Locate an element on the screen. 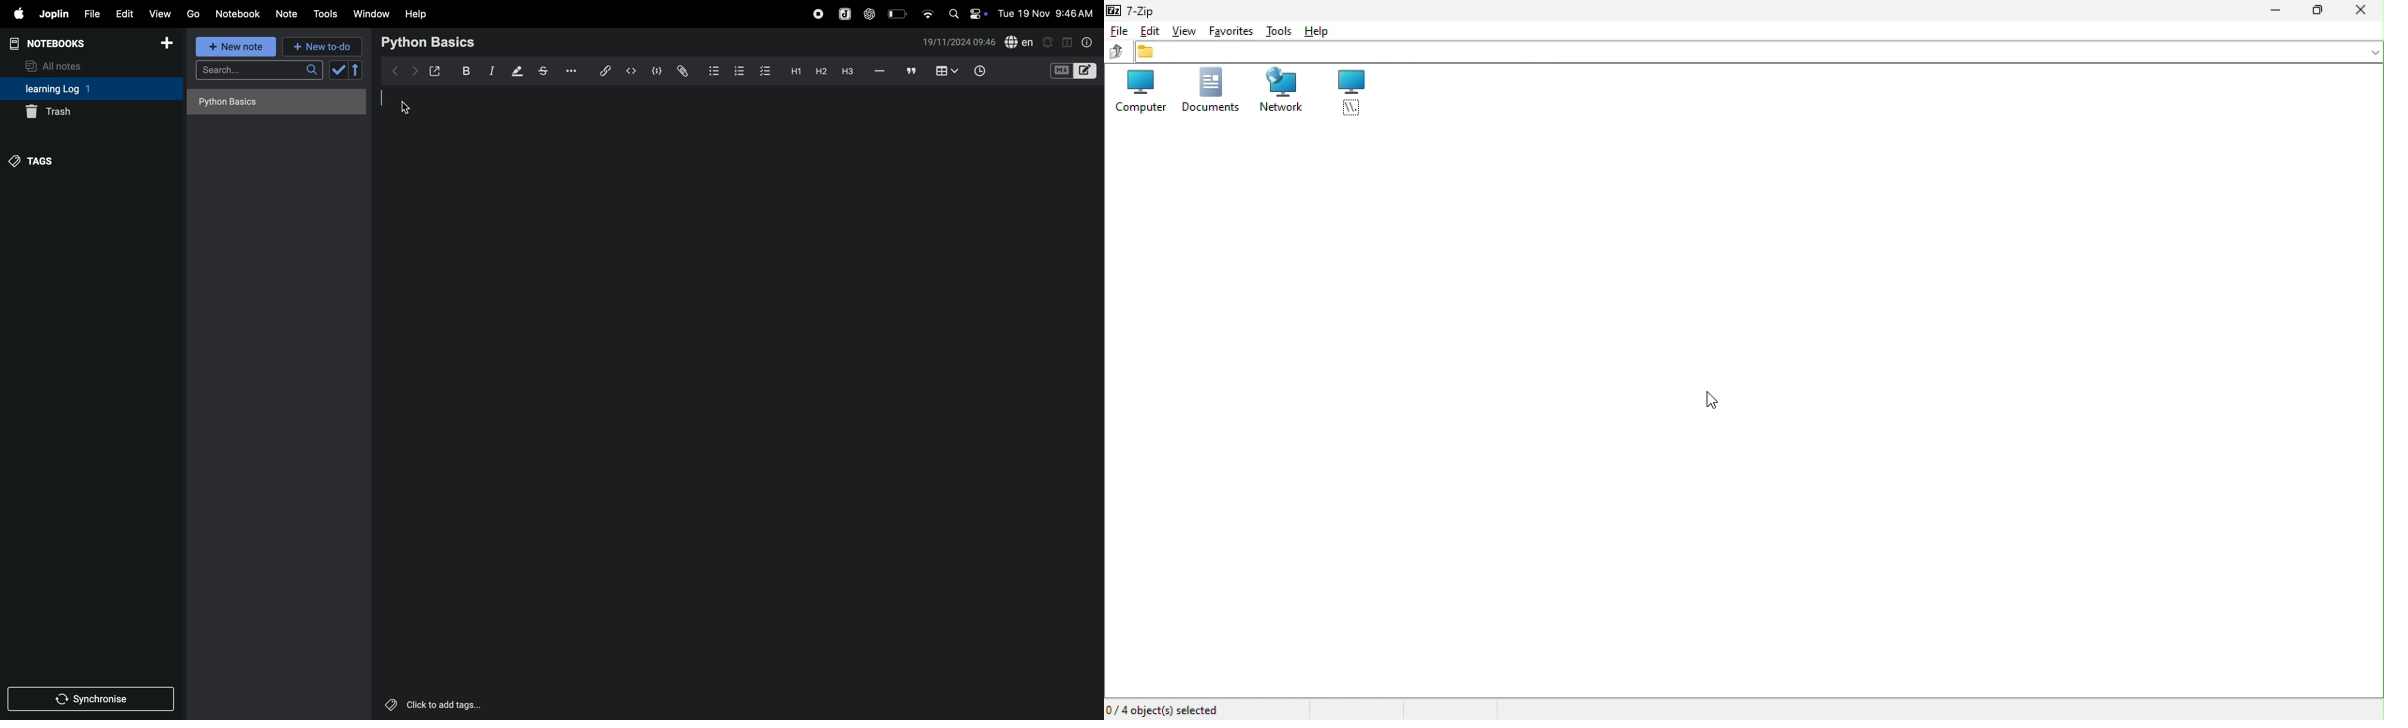 This screenshot has width=2408, height=728. tags is located at coordinates (34, 159).